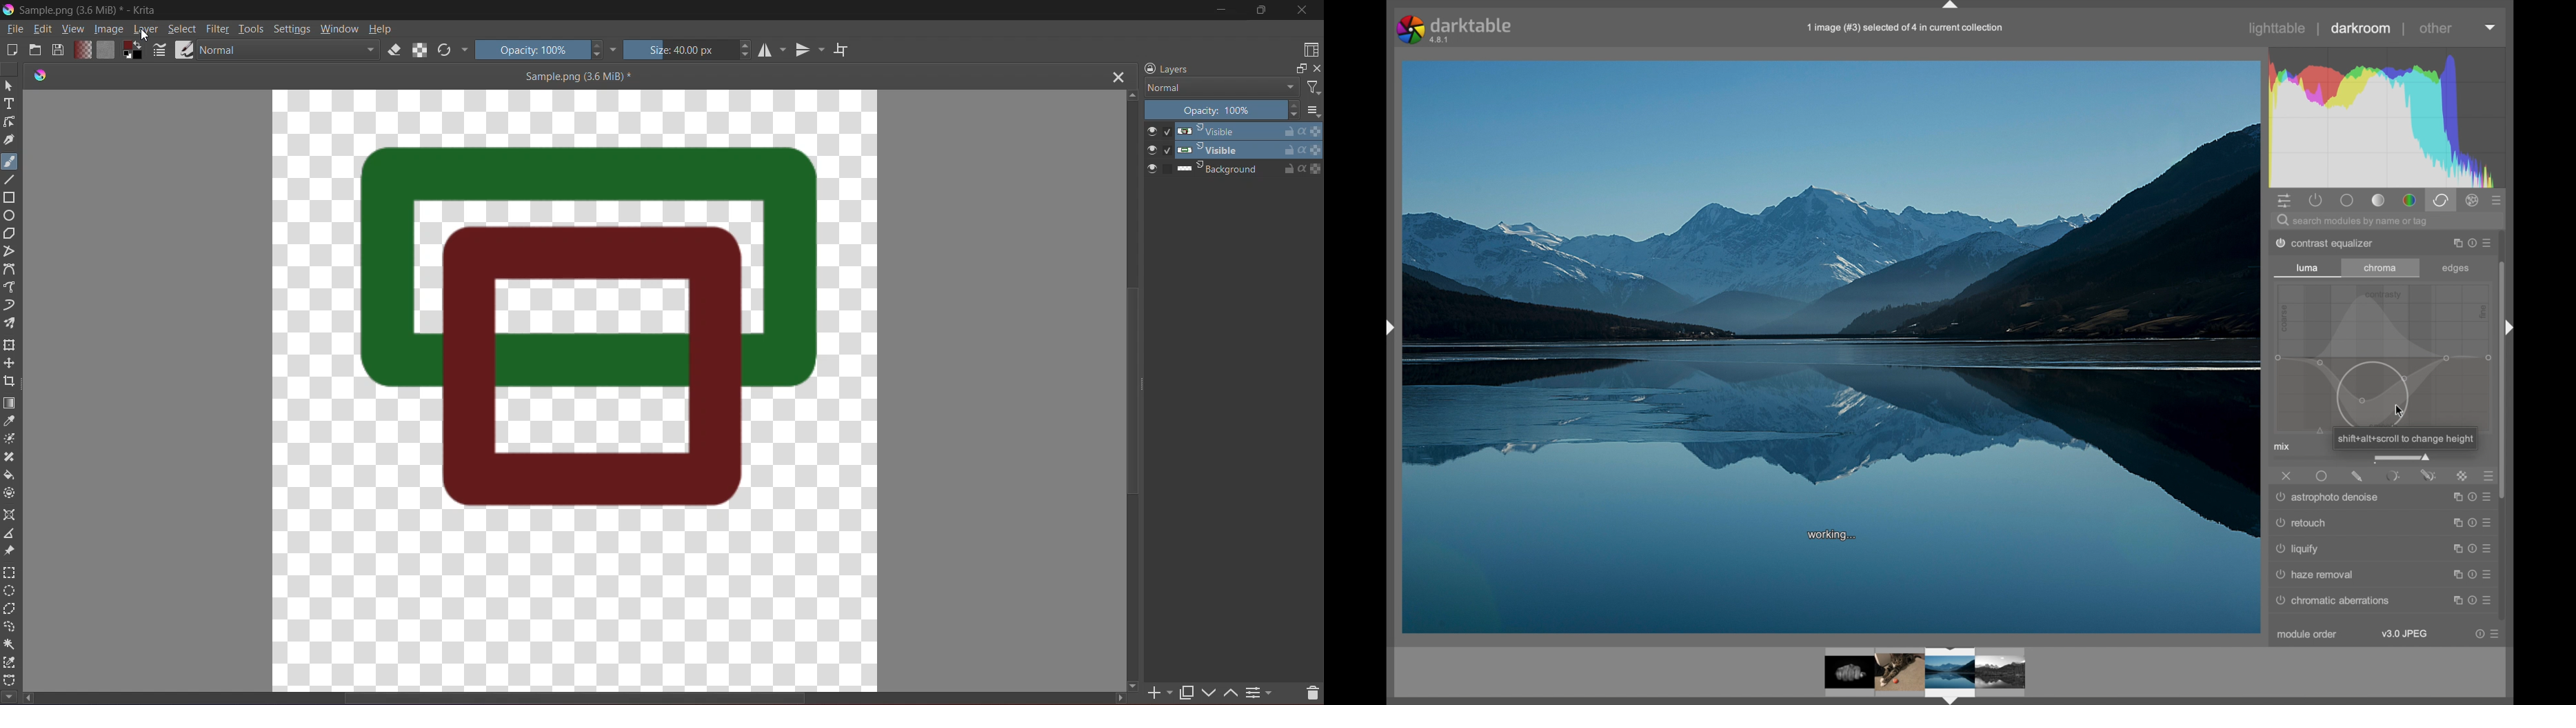 This screenshot has width=2576, height=728. What do you see at coordinates (10, 572) in the screenshot?
I see `Rectangular Selection` at bounding box center [10, 572].